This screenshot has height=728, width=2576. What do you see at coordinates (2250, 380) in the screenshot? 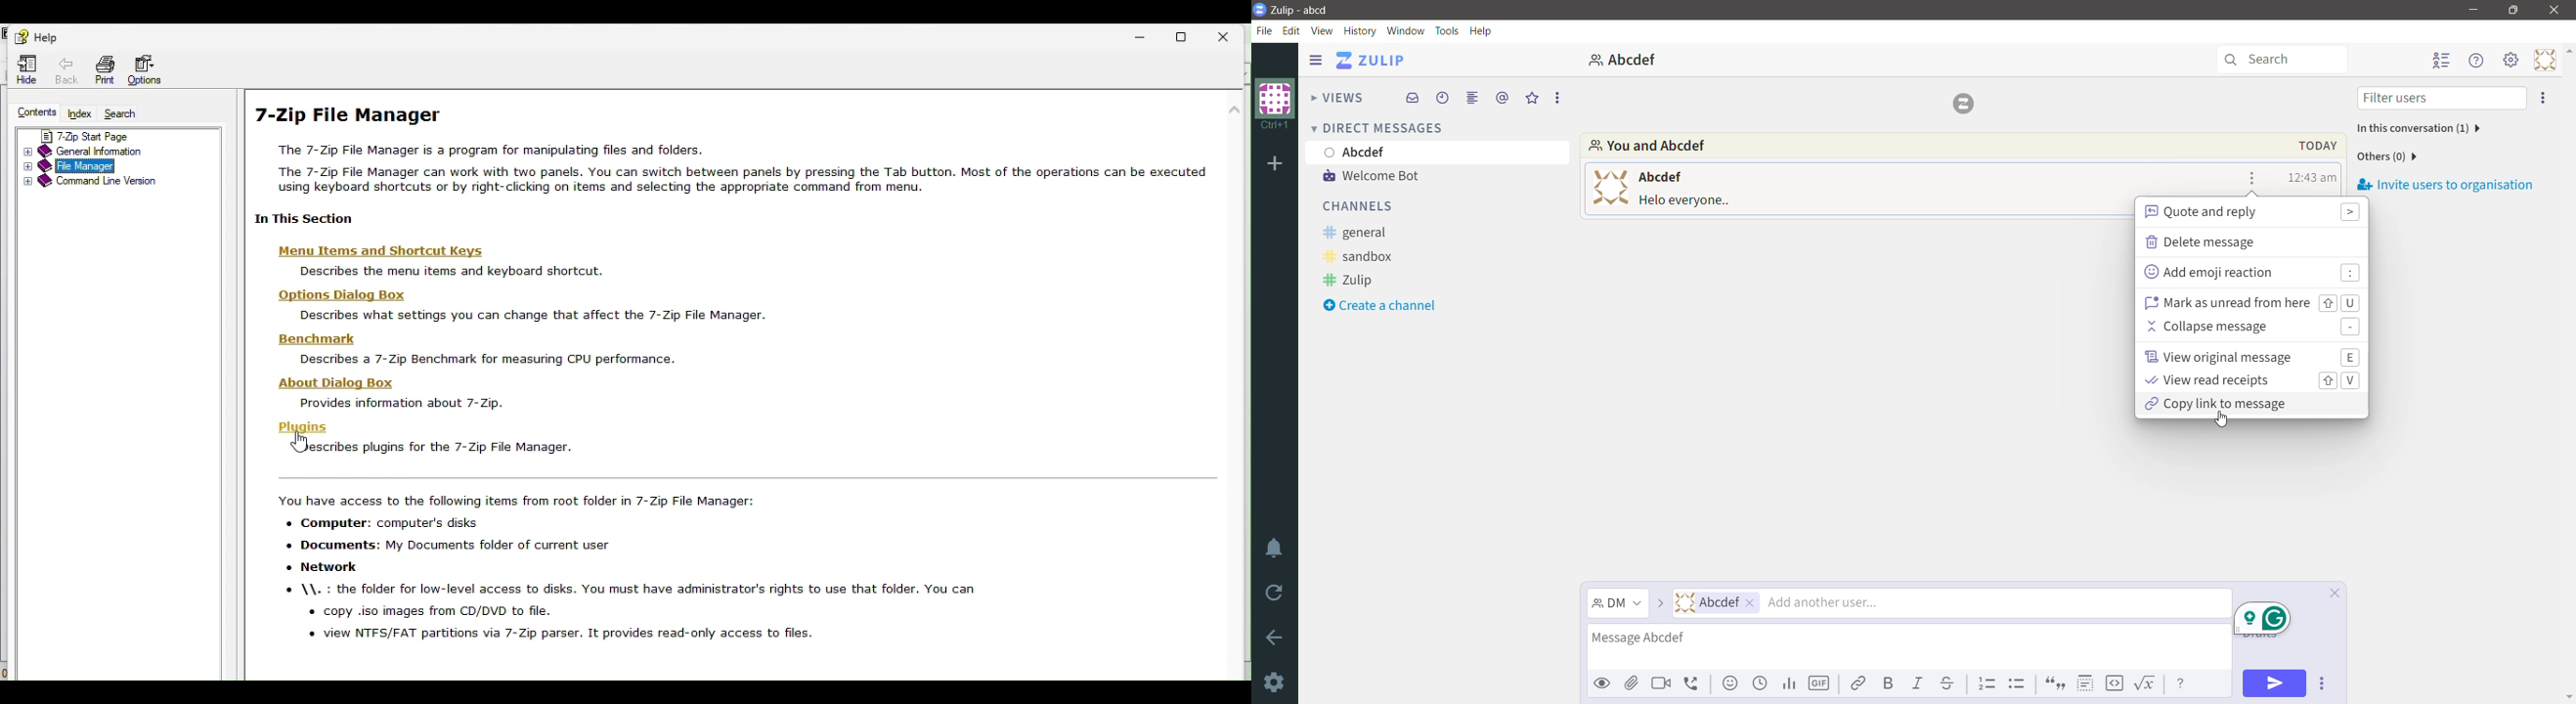
I see `View read receipts` at bounding box center [2250, 380].